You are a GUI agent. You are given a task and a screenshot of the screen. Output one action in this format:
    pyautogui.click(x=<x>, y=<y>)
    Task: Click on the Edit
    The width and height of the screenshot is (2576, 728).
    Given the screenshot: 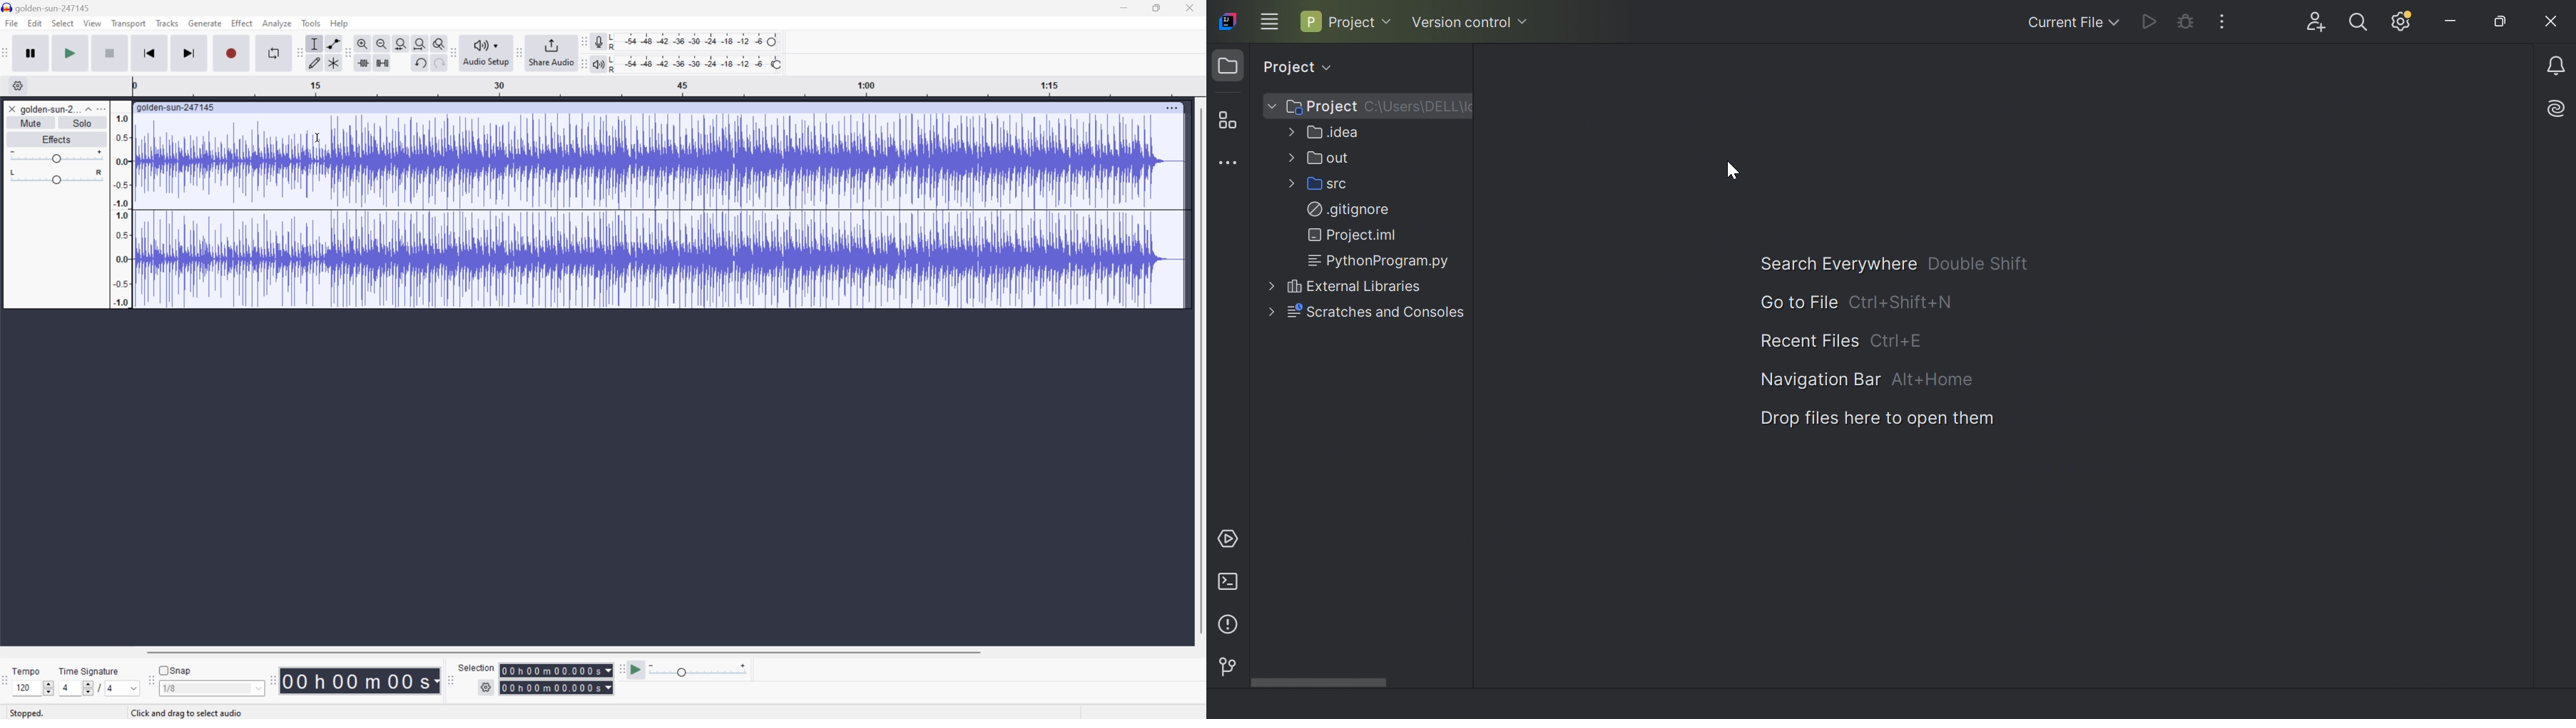 What is the action you would take?
    pyautogui.click(x=35, y=24)
    